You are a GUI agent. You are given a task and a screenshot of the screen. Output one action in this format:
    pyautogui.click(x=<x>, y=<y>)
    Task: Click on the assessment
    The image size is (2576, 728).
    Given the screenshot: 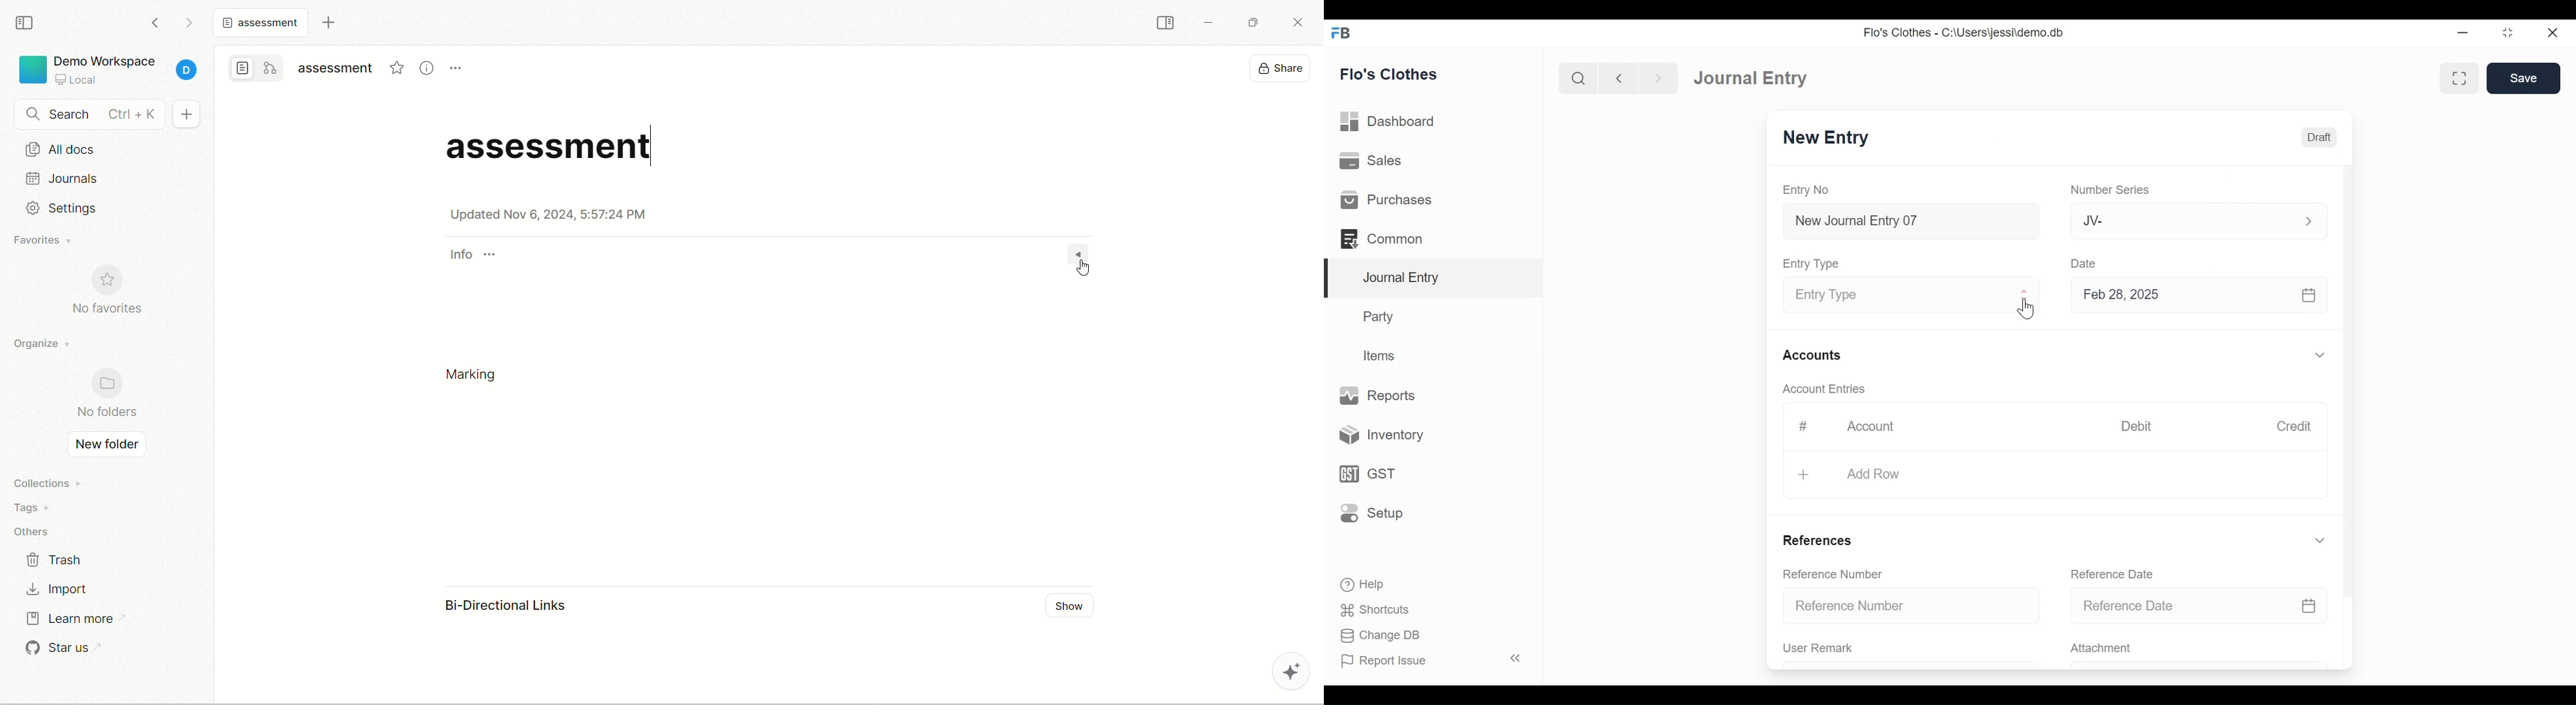 What is the action you would take?
    pyautogui.click(x=264, y=25)
    